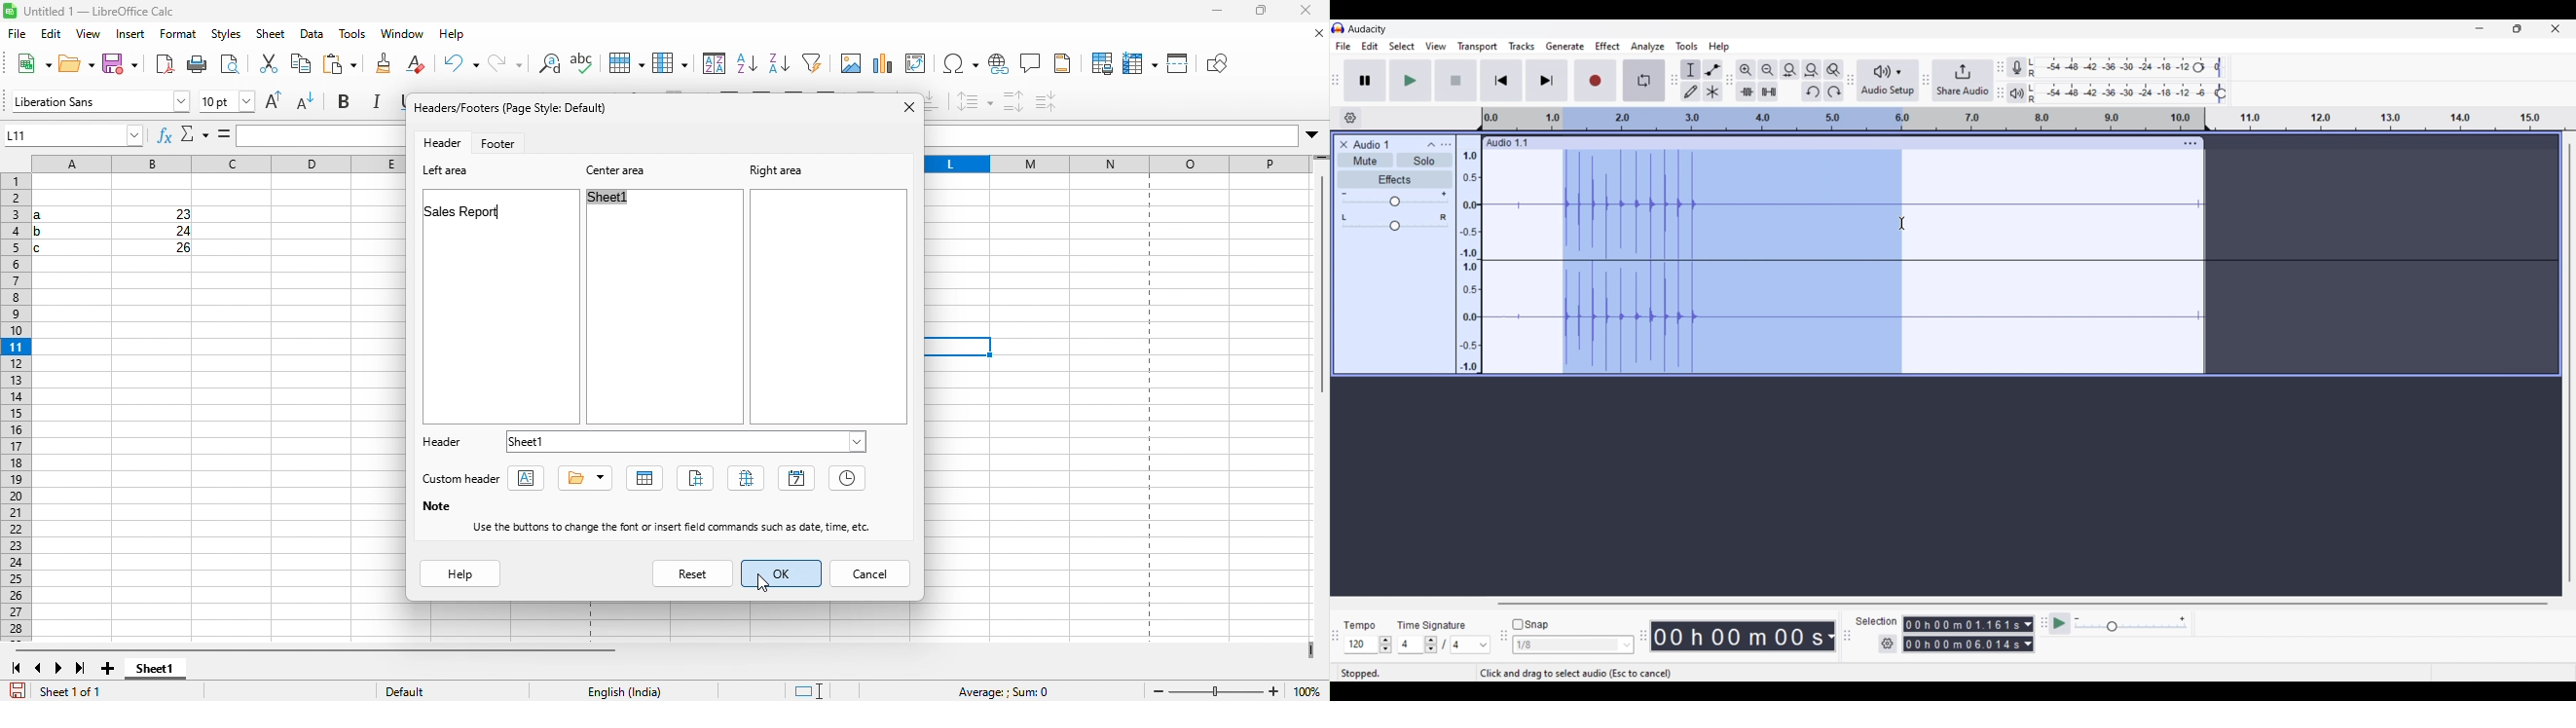 The height and width of the screenshot is (728, 2576). I want to click on paste, so click(299, 66).